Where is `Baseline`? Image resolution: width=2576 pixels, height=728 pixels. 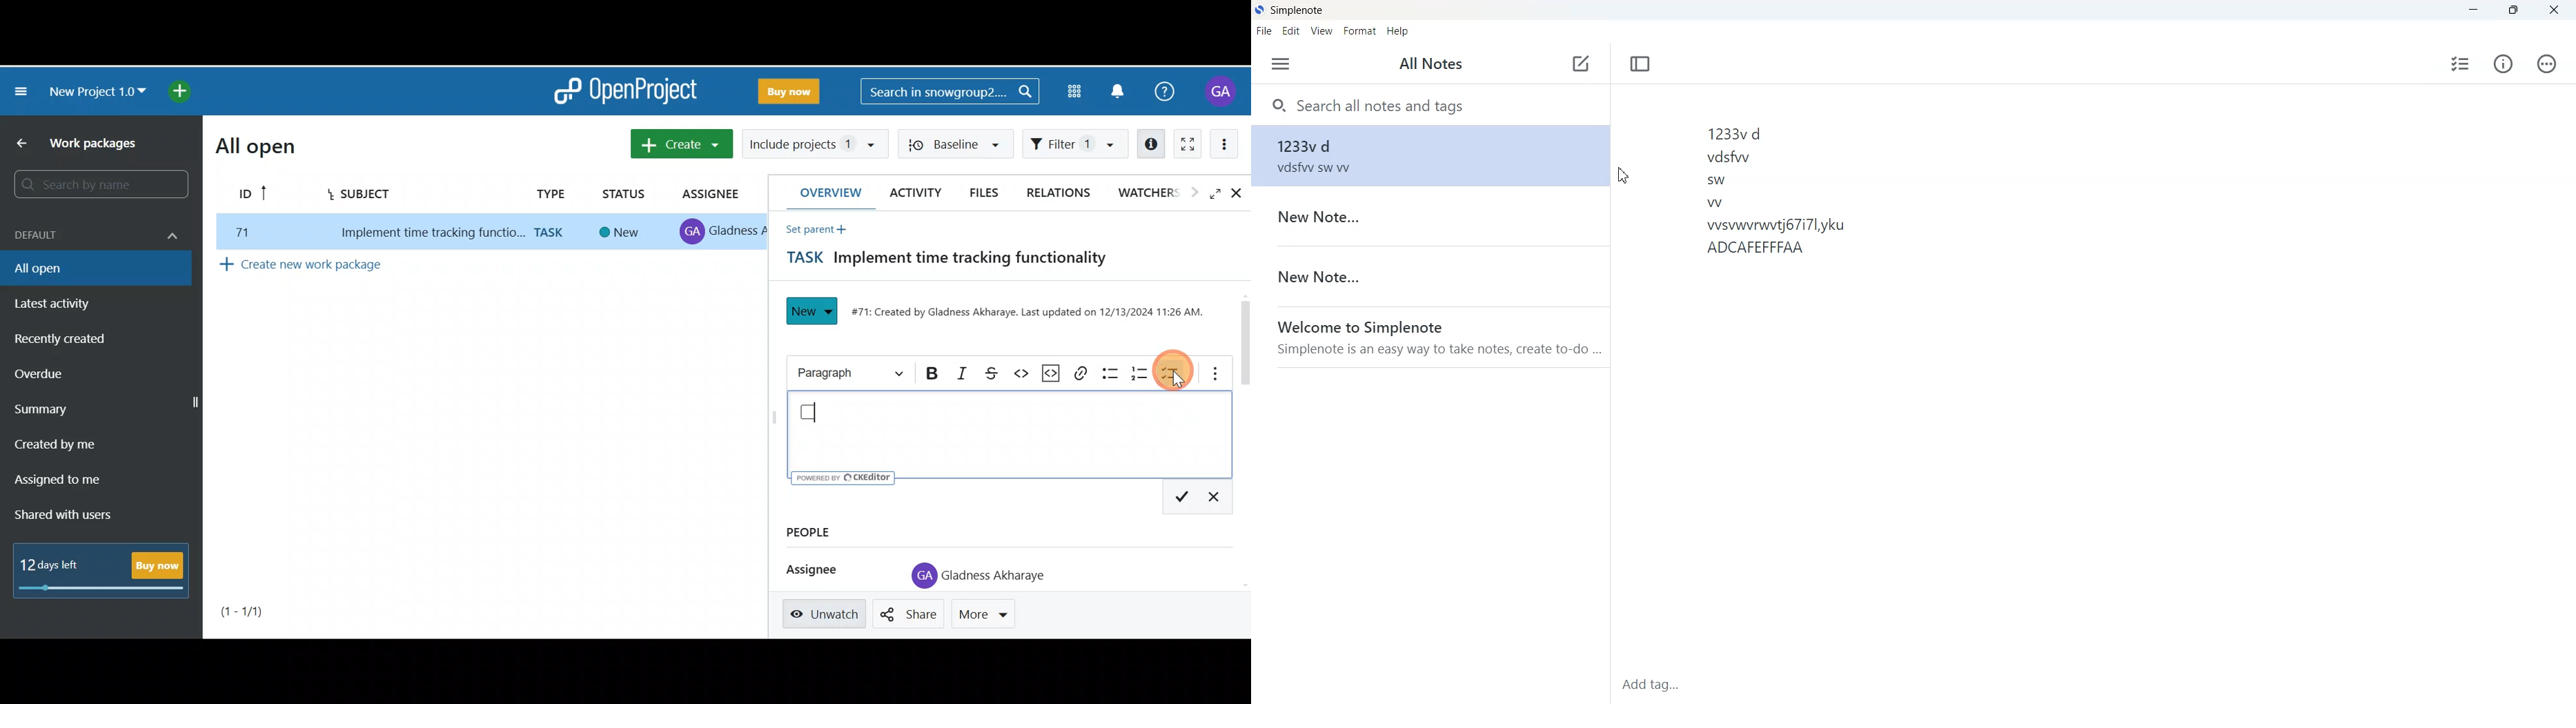
Baseline is located at coordinates (961, 144).